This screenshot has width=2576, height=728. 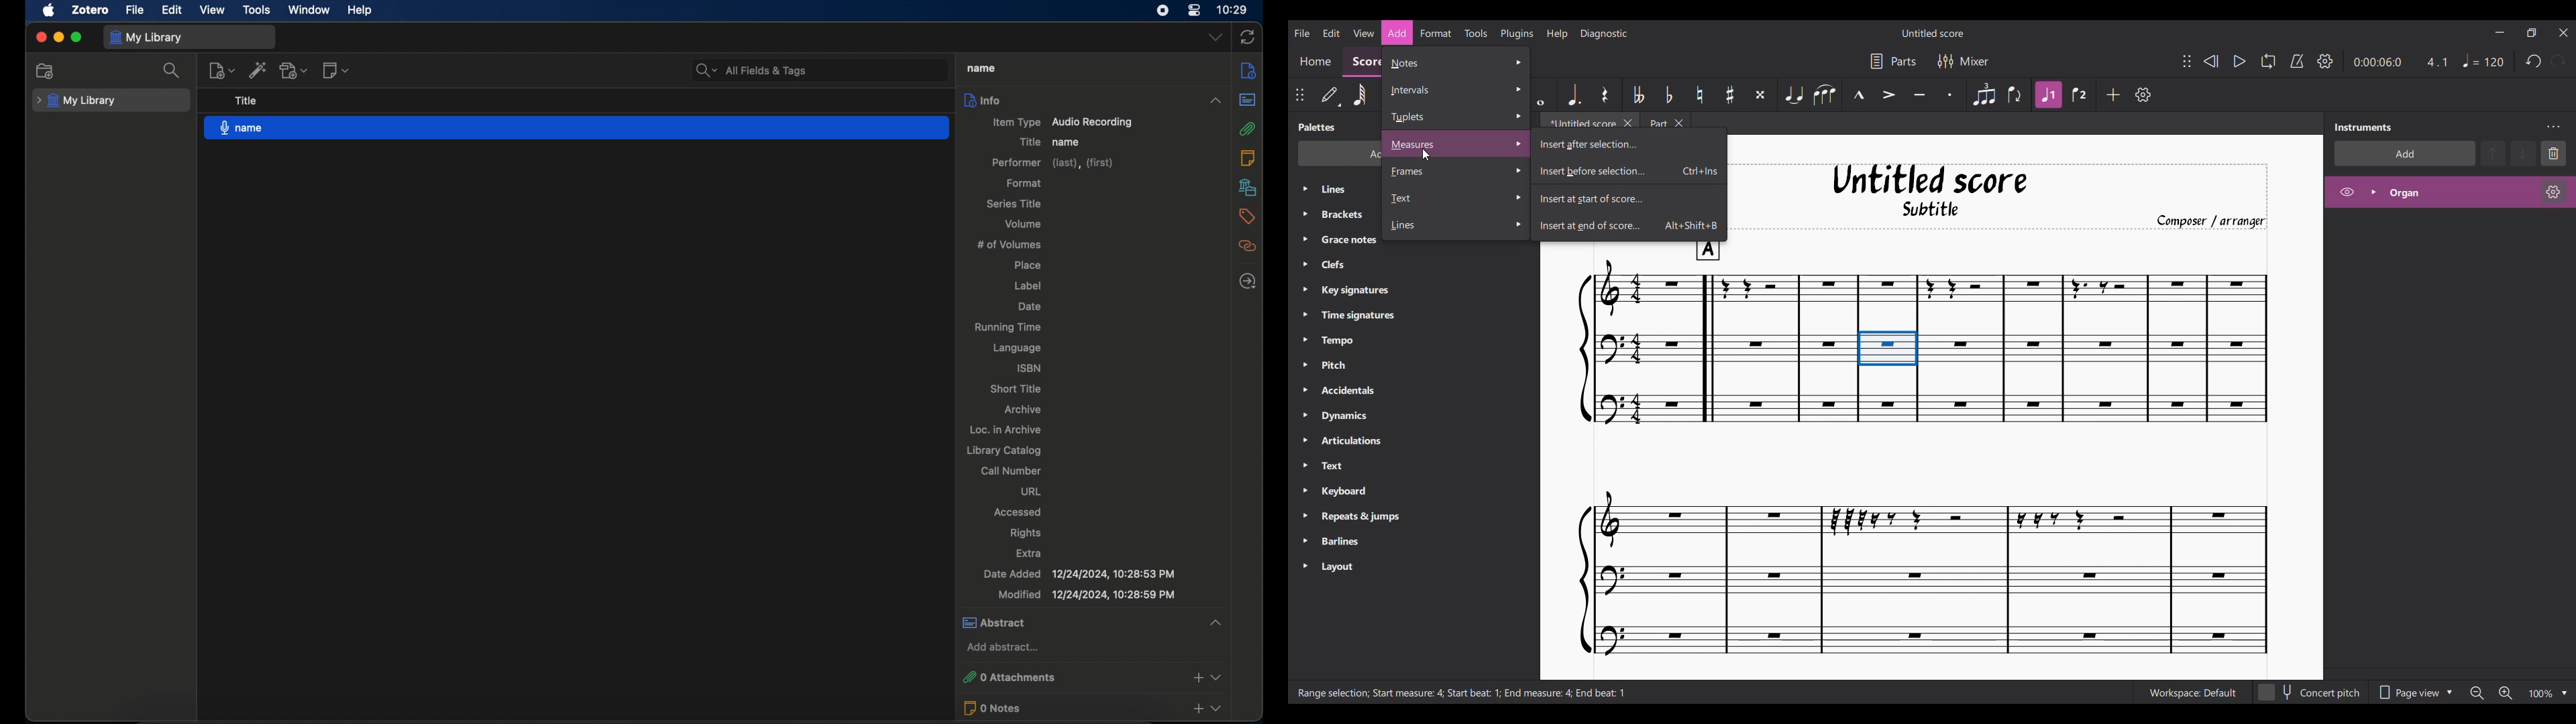 I want to click on Frame options, so click(x=1456, y=172).